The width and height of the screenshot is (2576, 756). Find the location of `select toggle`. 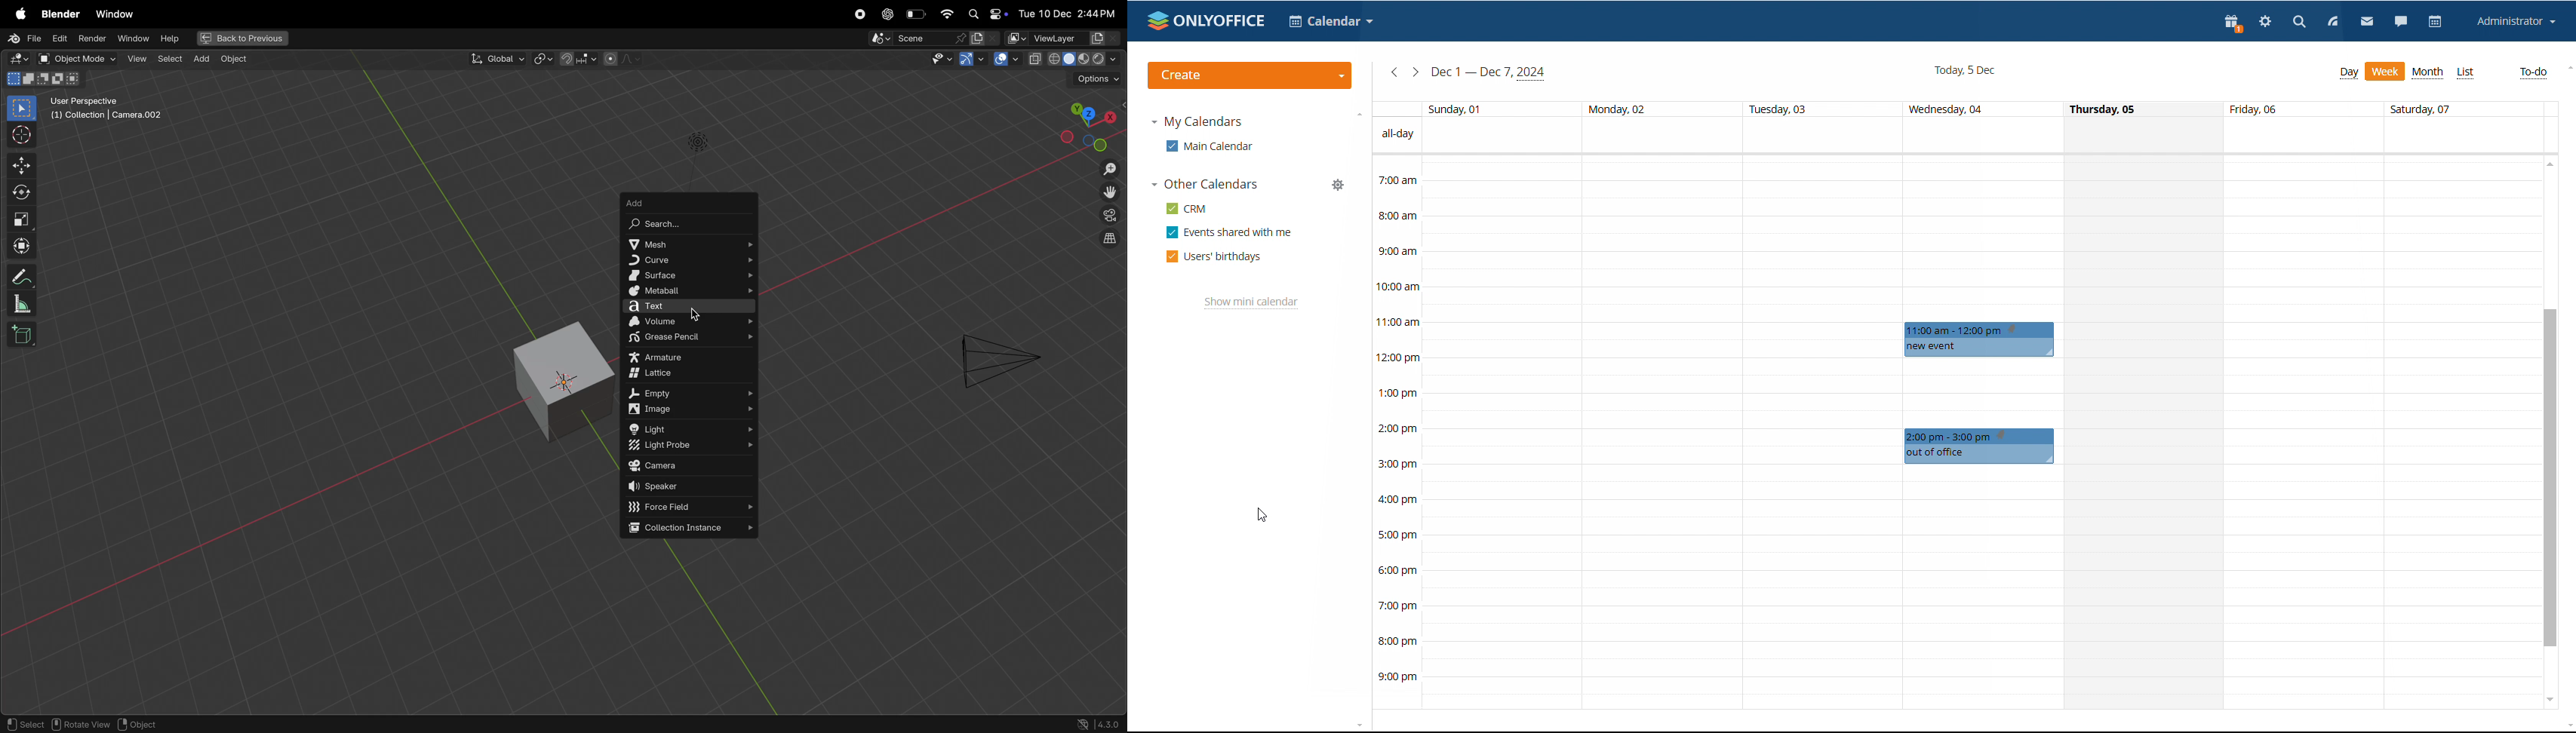

select toggle is located at coordinates (25, 725).